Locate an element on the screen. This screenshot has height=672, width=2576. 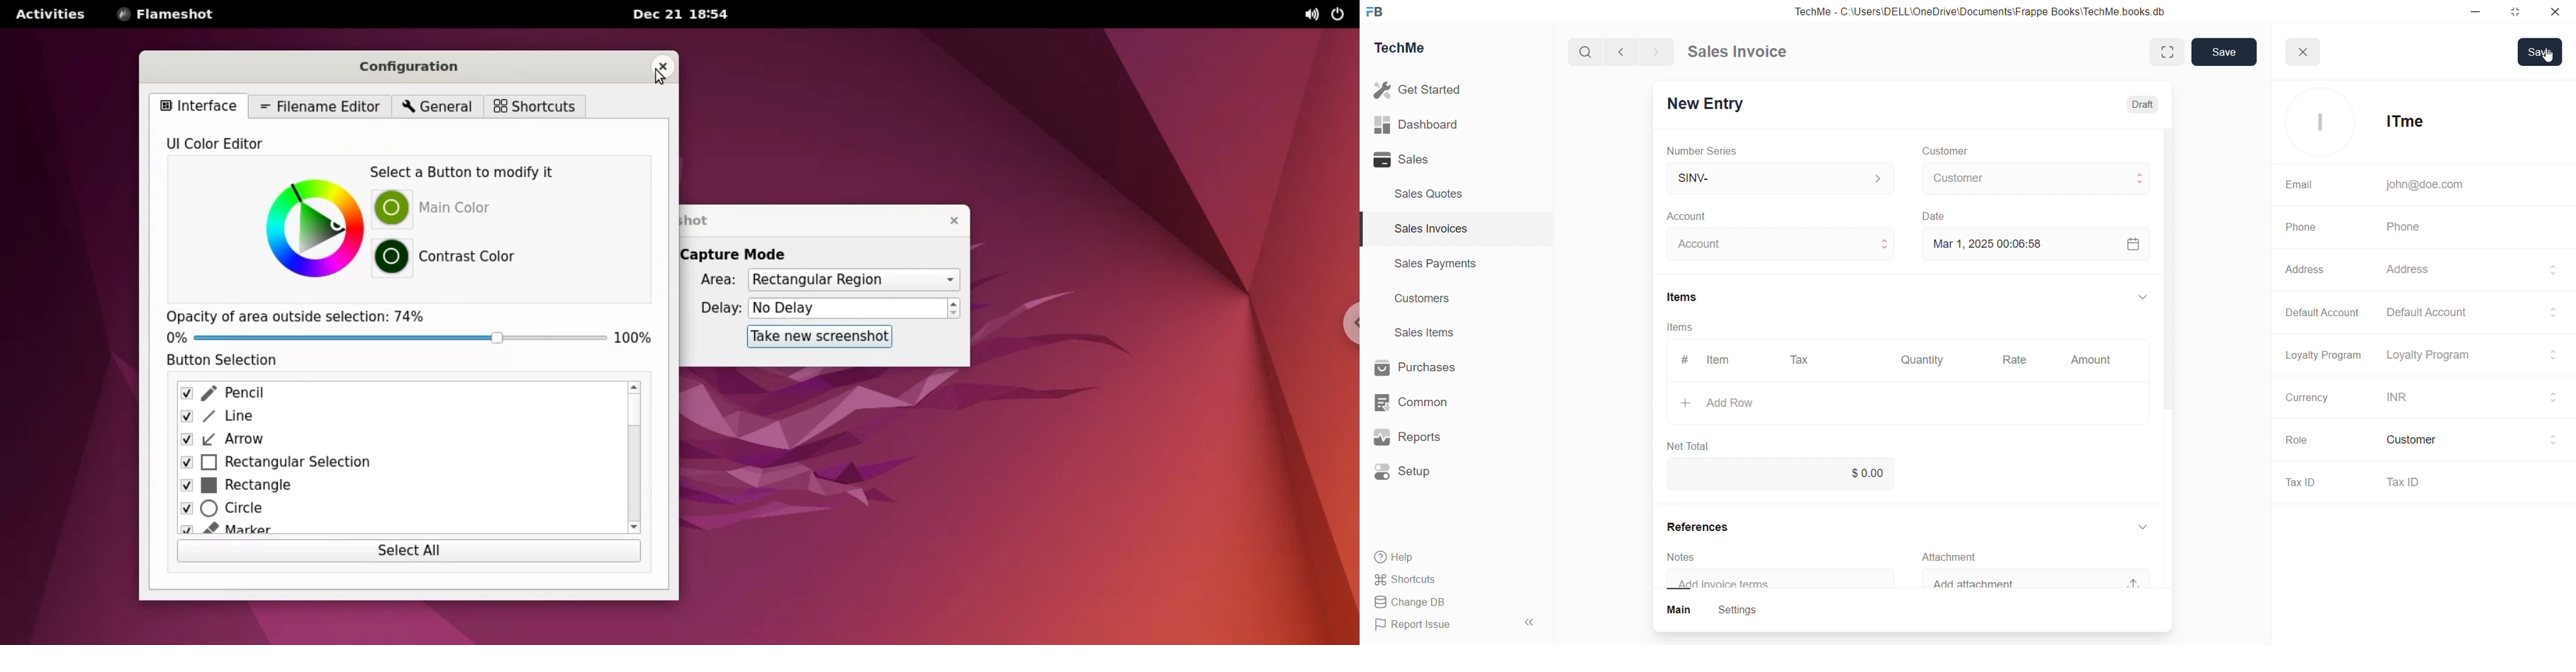
Customer is located at coordinates (2467, 440).